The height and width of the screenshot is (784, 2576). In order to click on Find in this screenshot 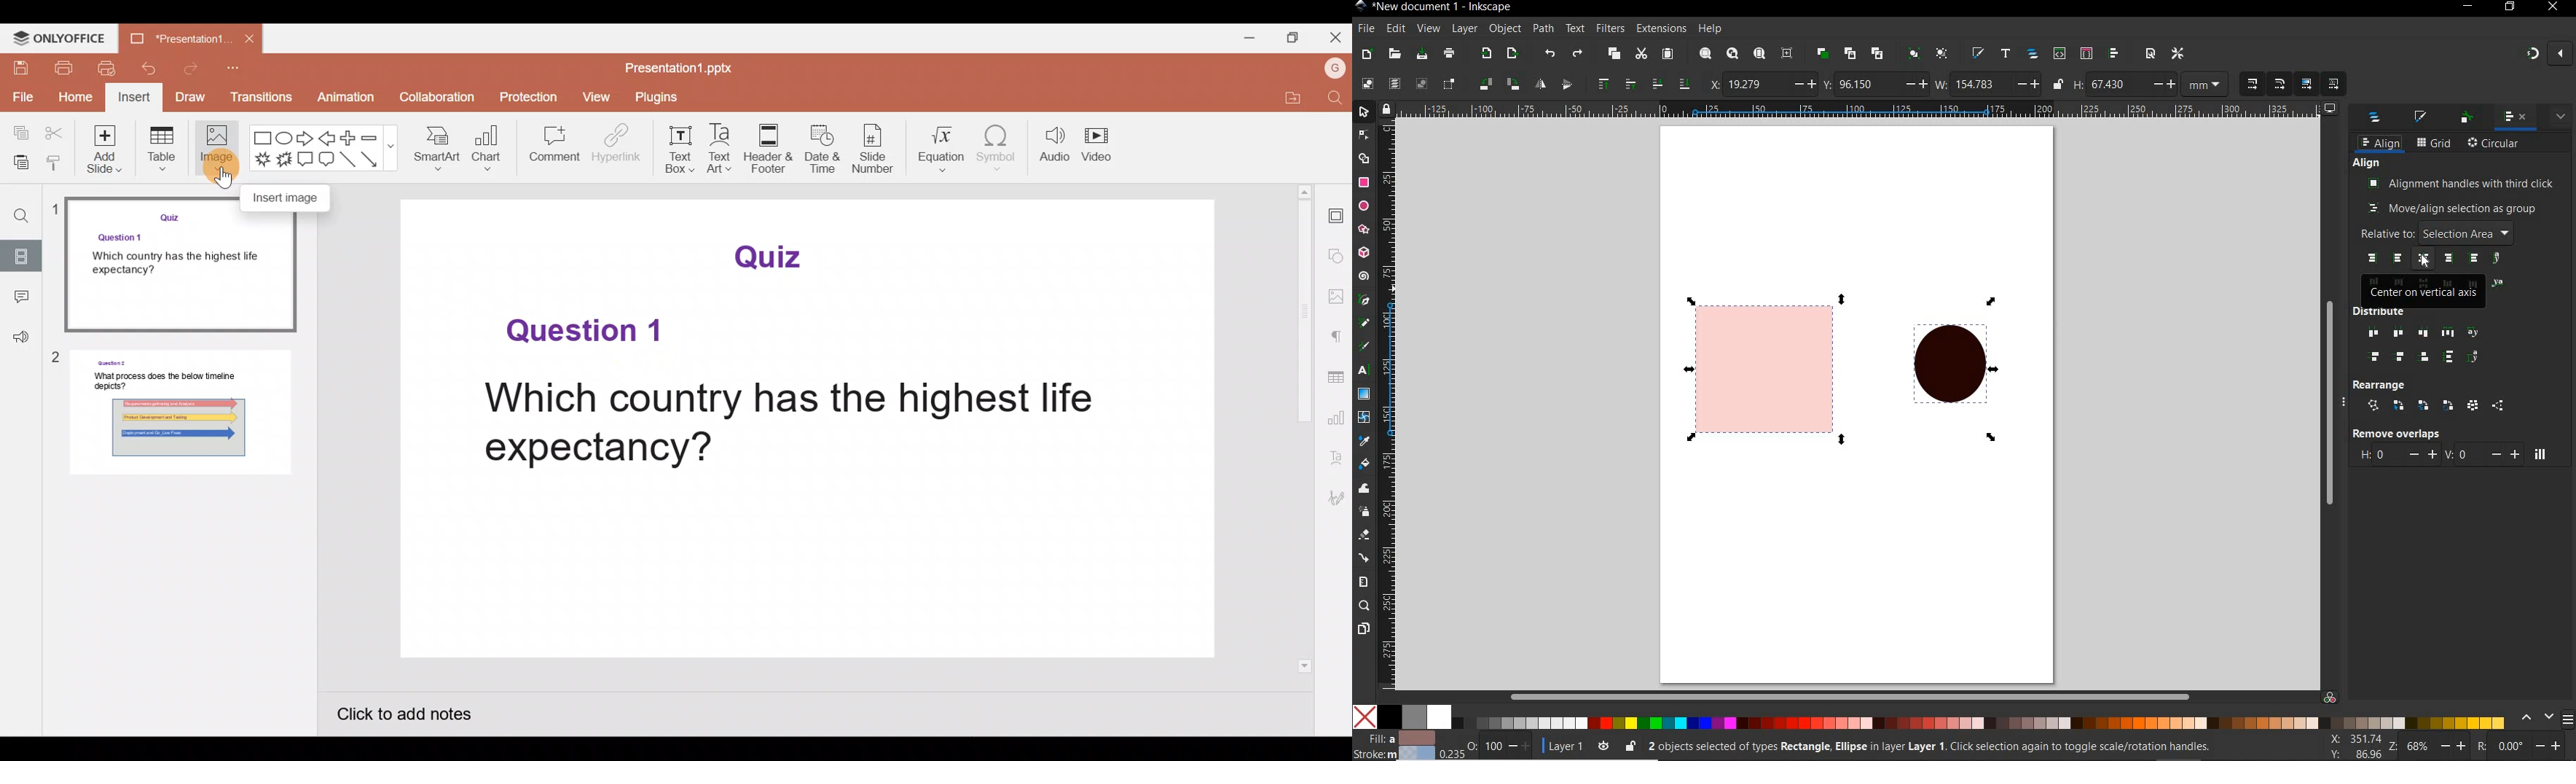, I will do `click(17, 211)`.